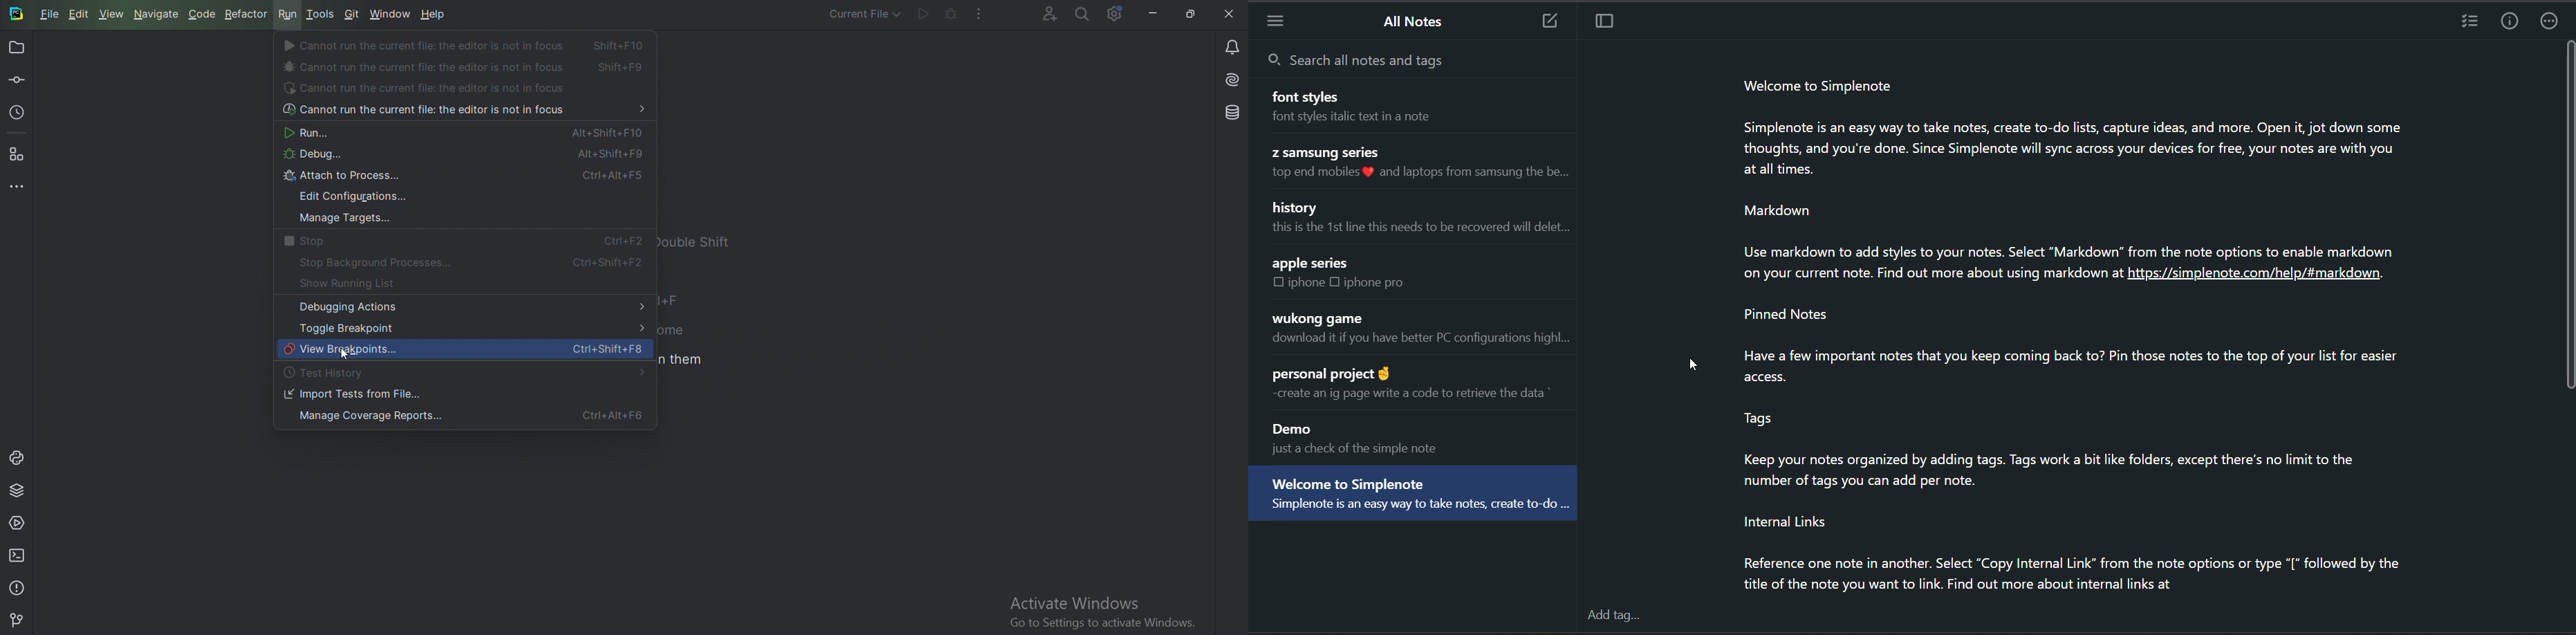  I want to click on Restore down, so click(1191, 14).